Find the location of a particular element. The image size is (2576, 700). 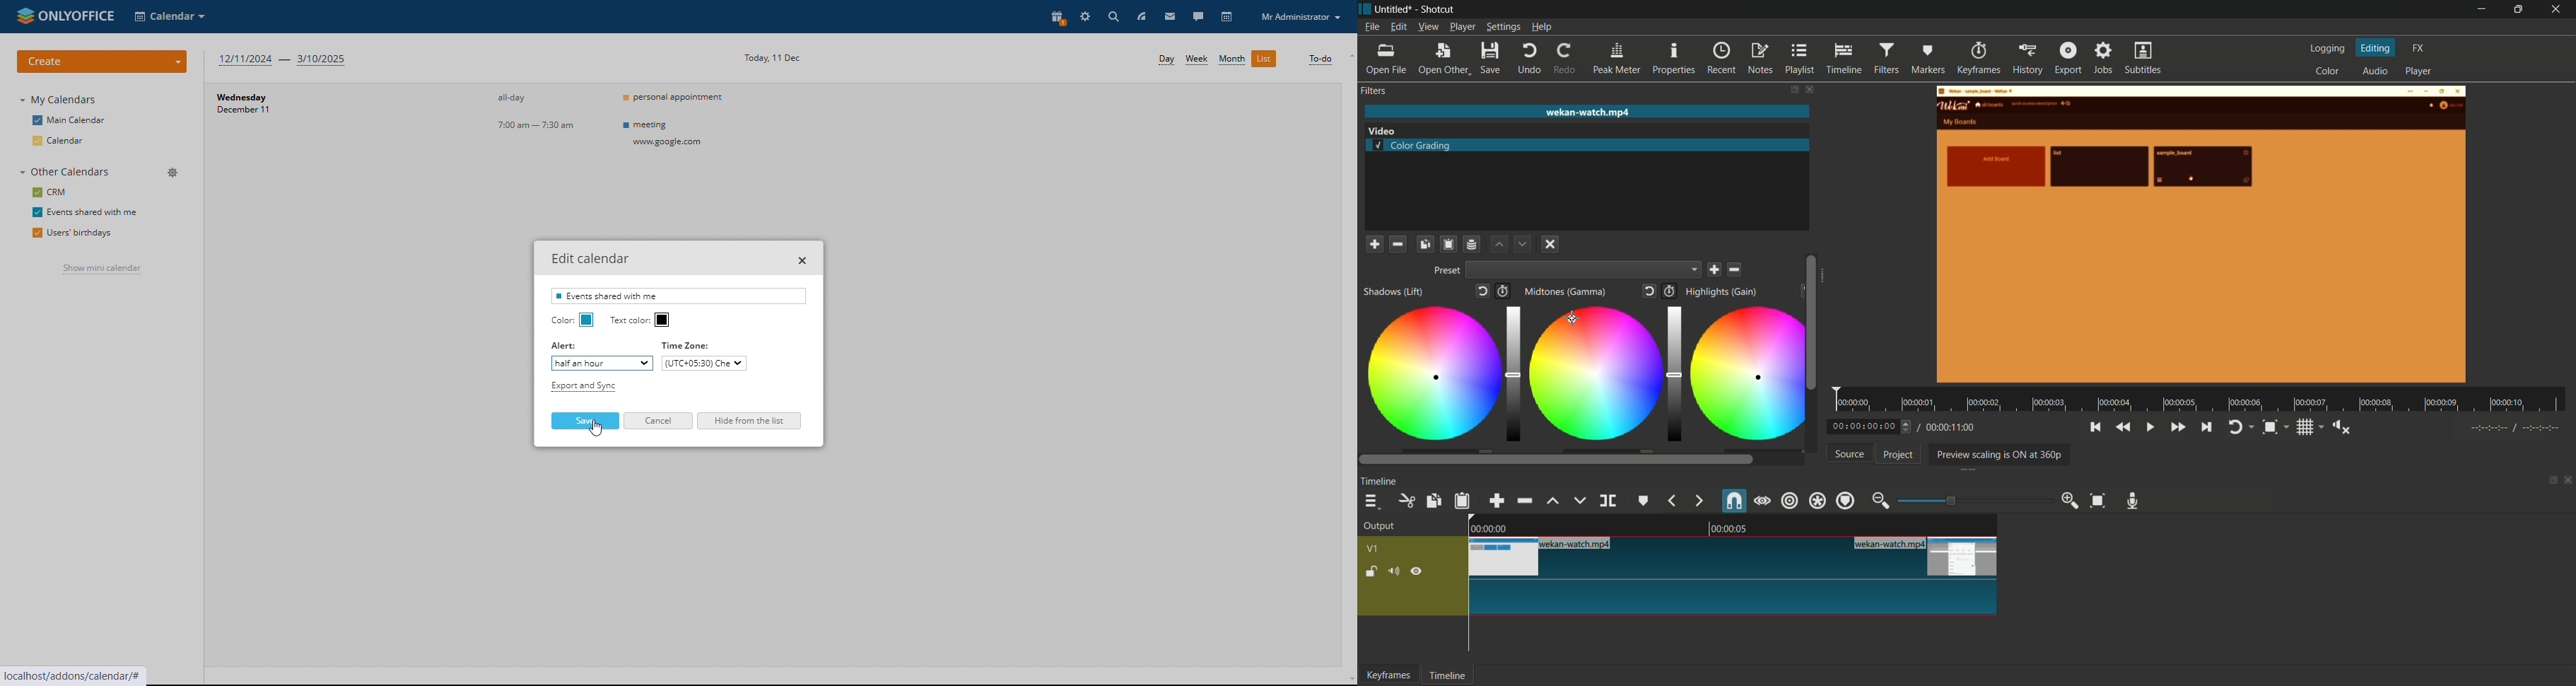

color grading is located at coordinates (1414, 147).